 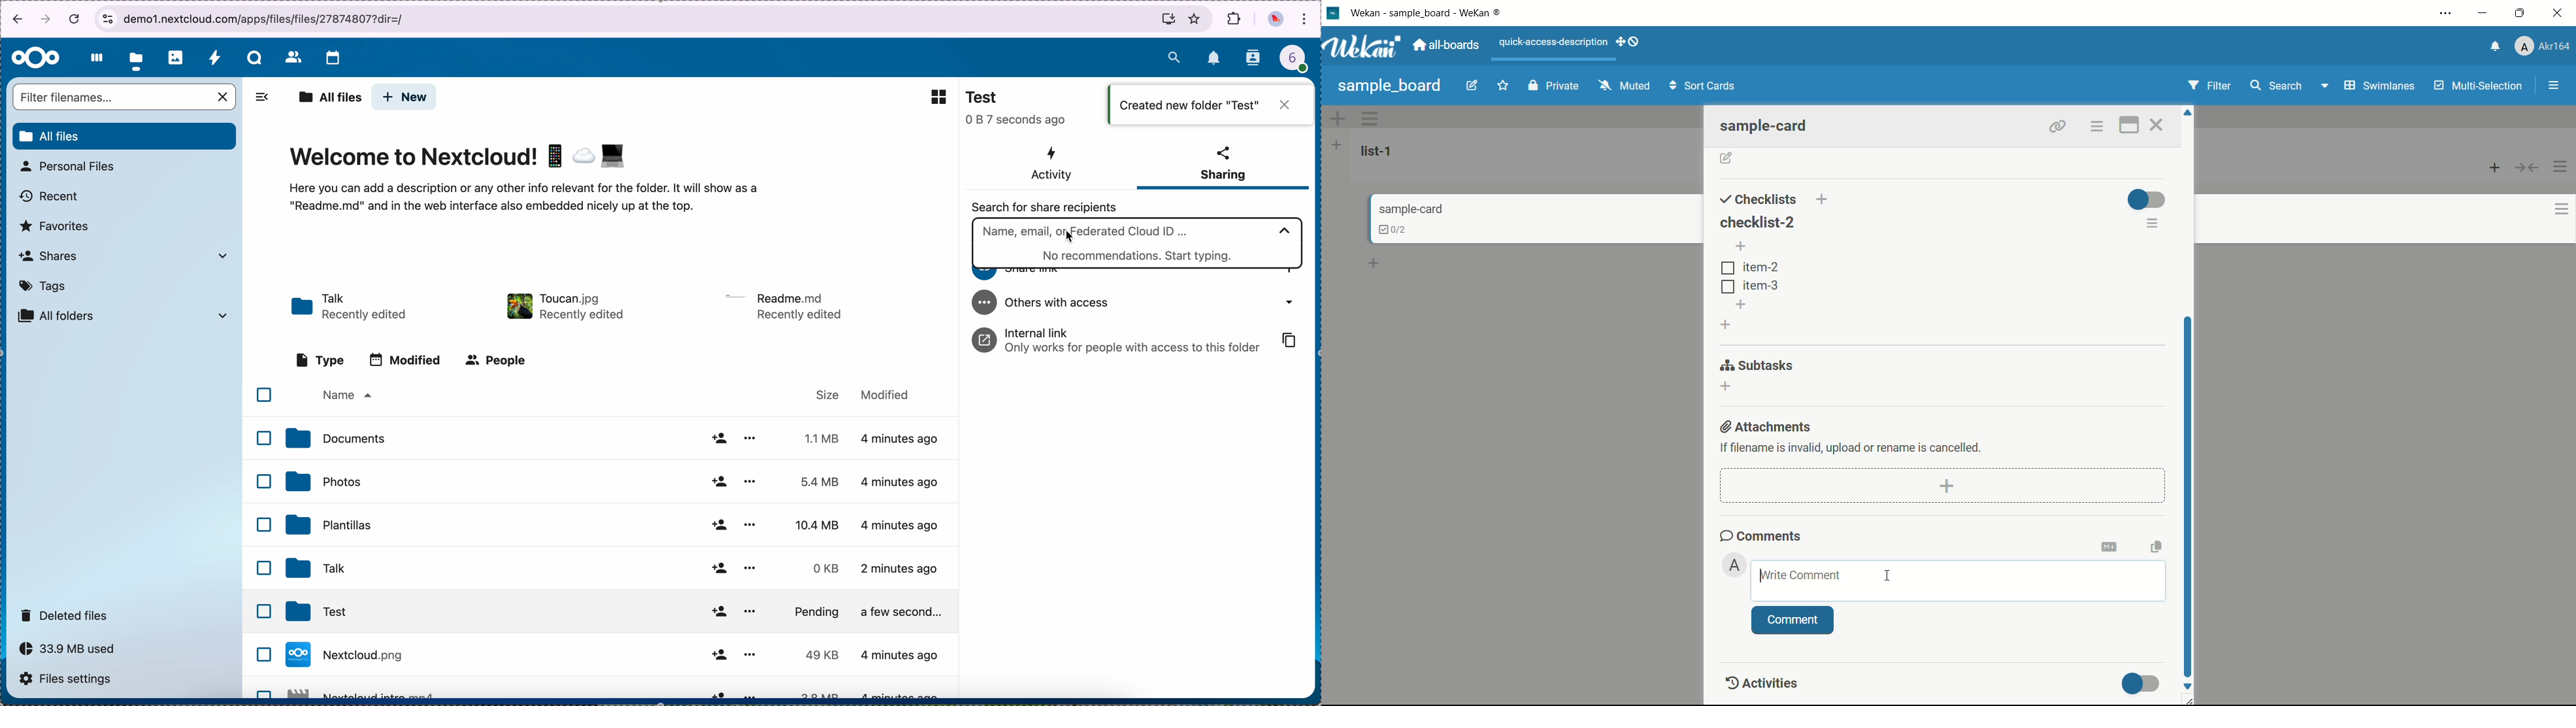 What do you see at coordinates (1305, 20) in the screenshot?
I see `customize and control Google Chrome` at bounding box center [1305, 20].